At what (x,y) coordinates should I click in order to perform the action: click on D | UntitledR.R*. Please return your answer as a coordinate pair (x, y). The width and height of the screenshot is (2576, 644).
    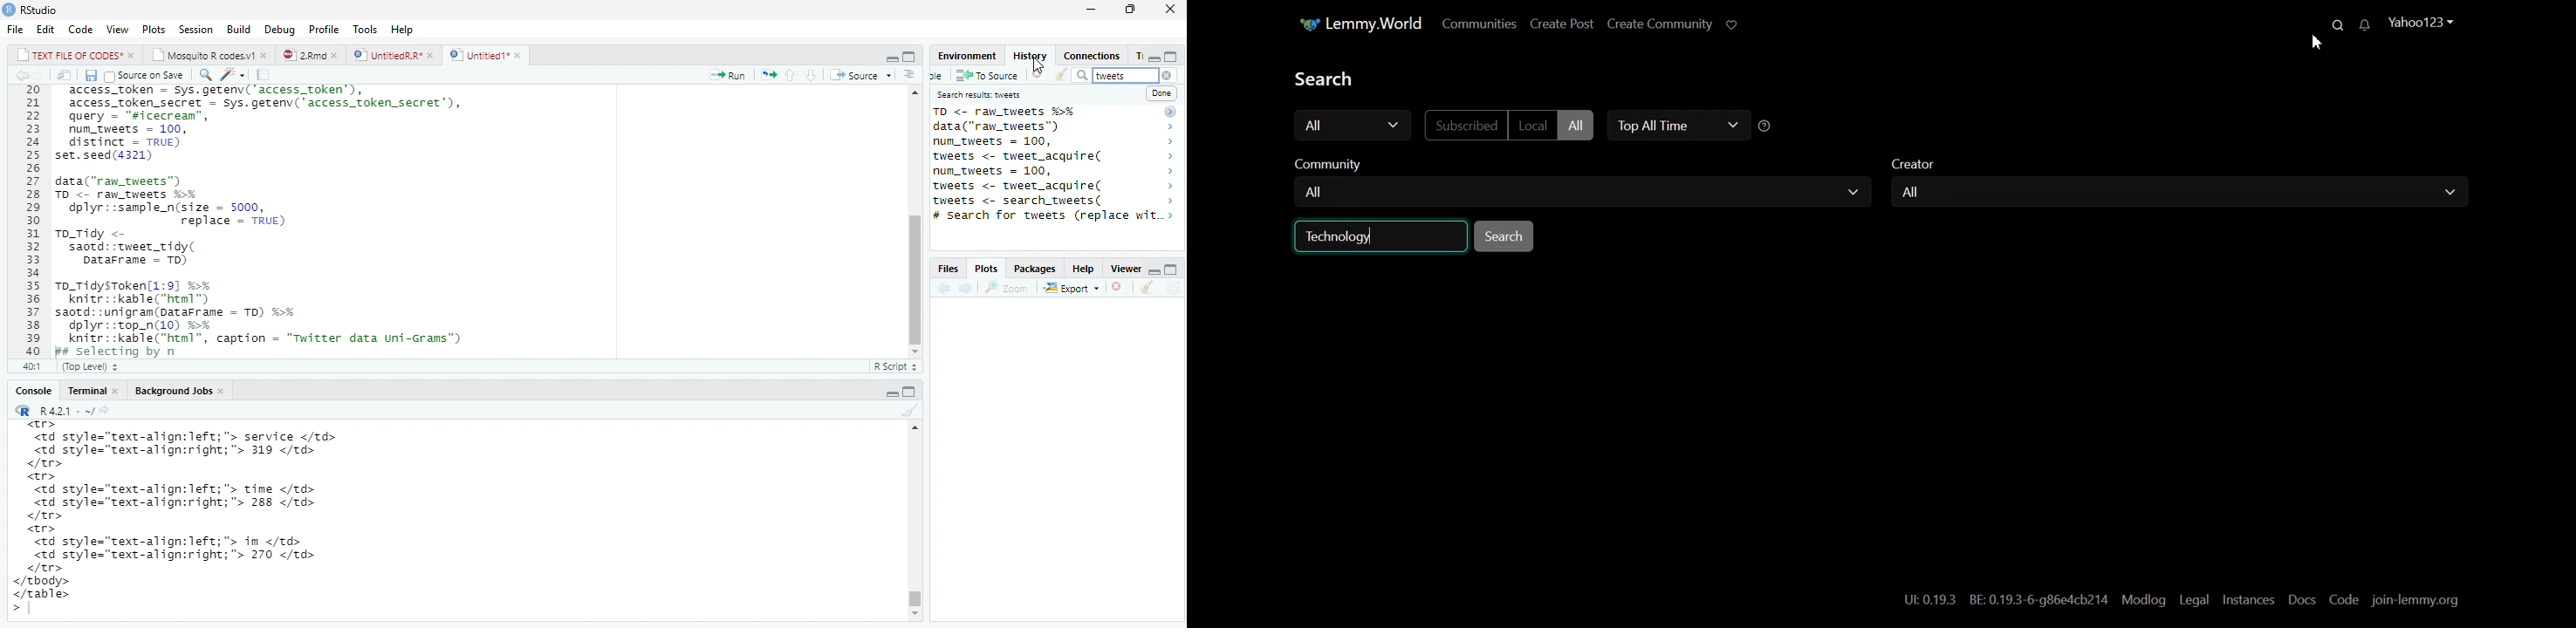
    Looking at the image, I should click on (391, 55).